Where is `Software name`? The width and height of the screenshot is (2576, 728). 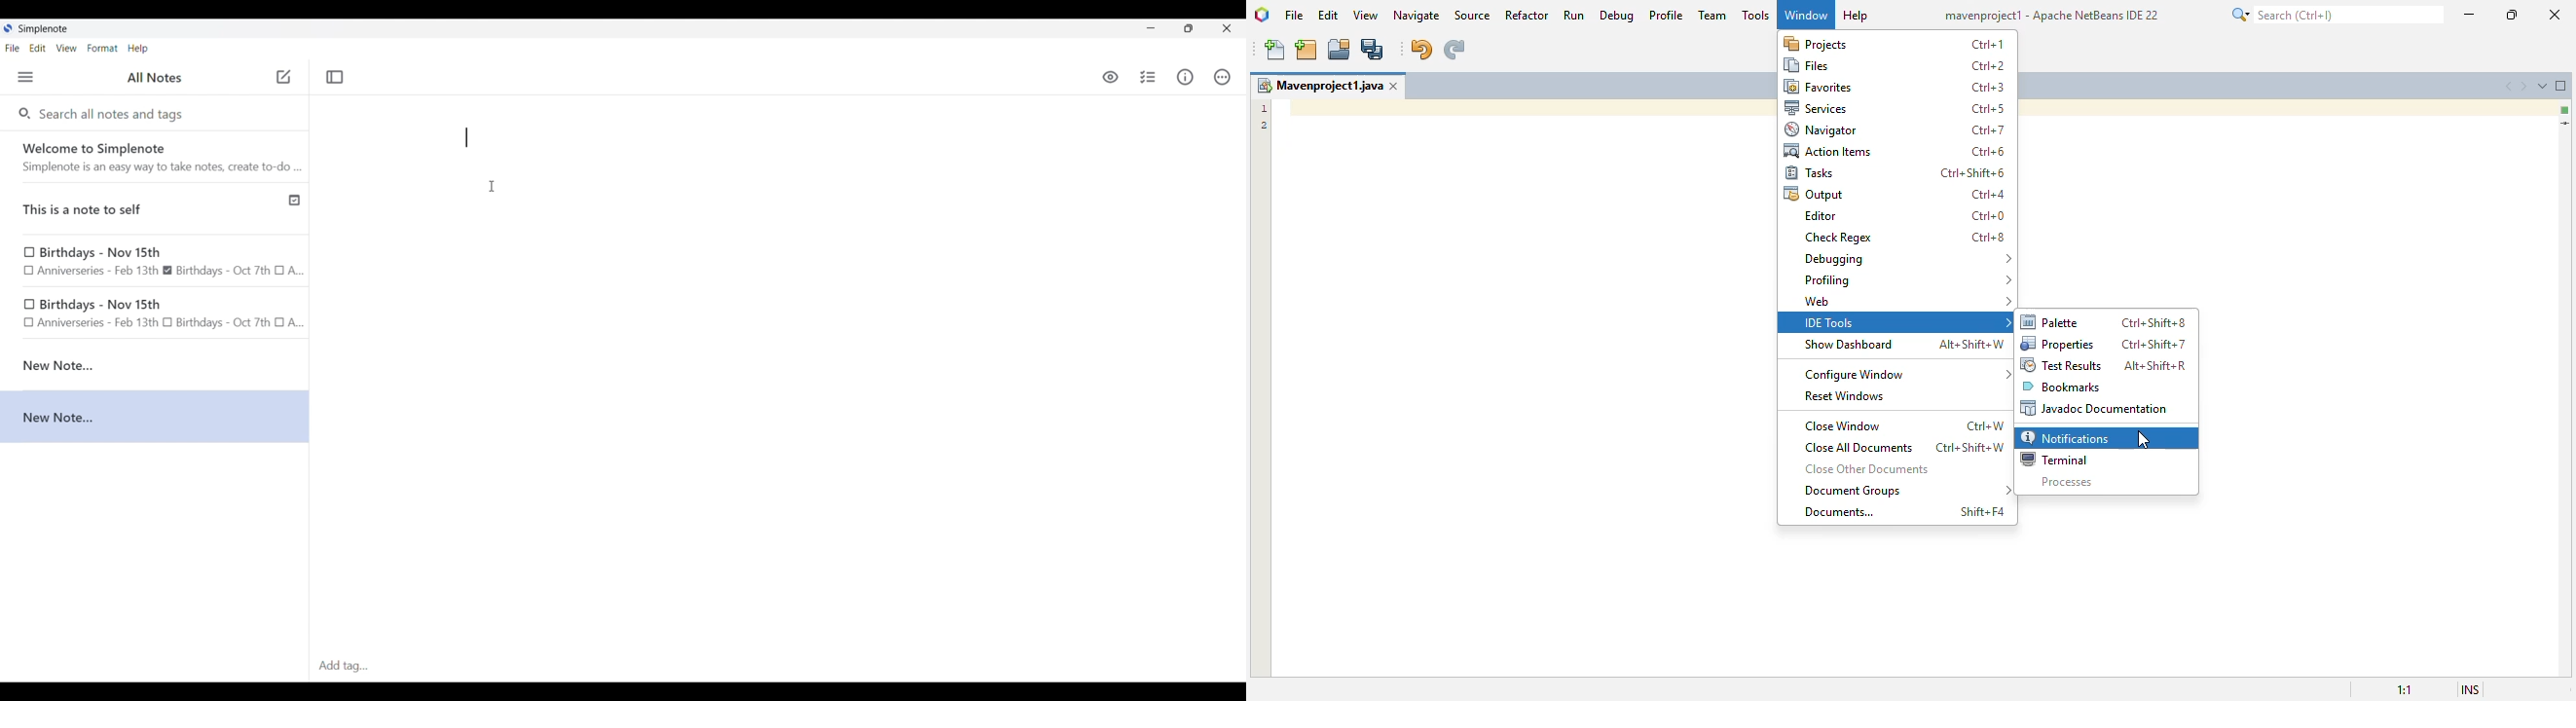
Software name is located at coordinates (44, 29).